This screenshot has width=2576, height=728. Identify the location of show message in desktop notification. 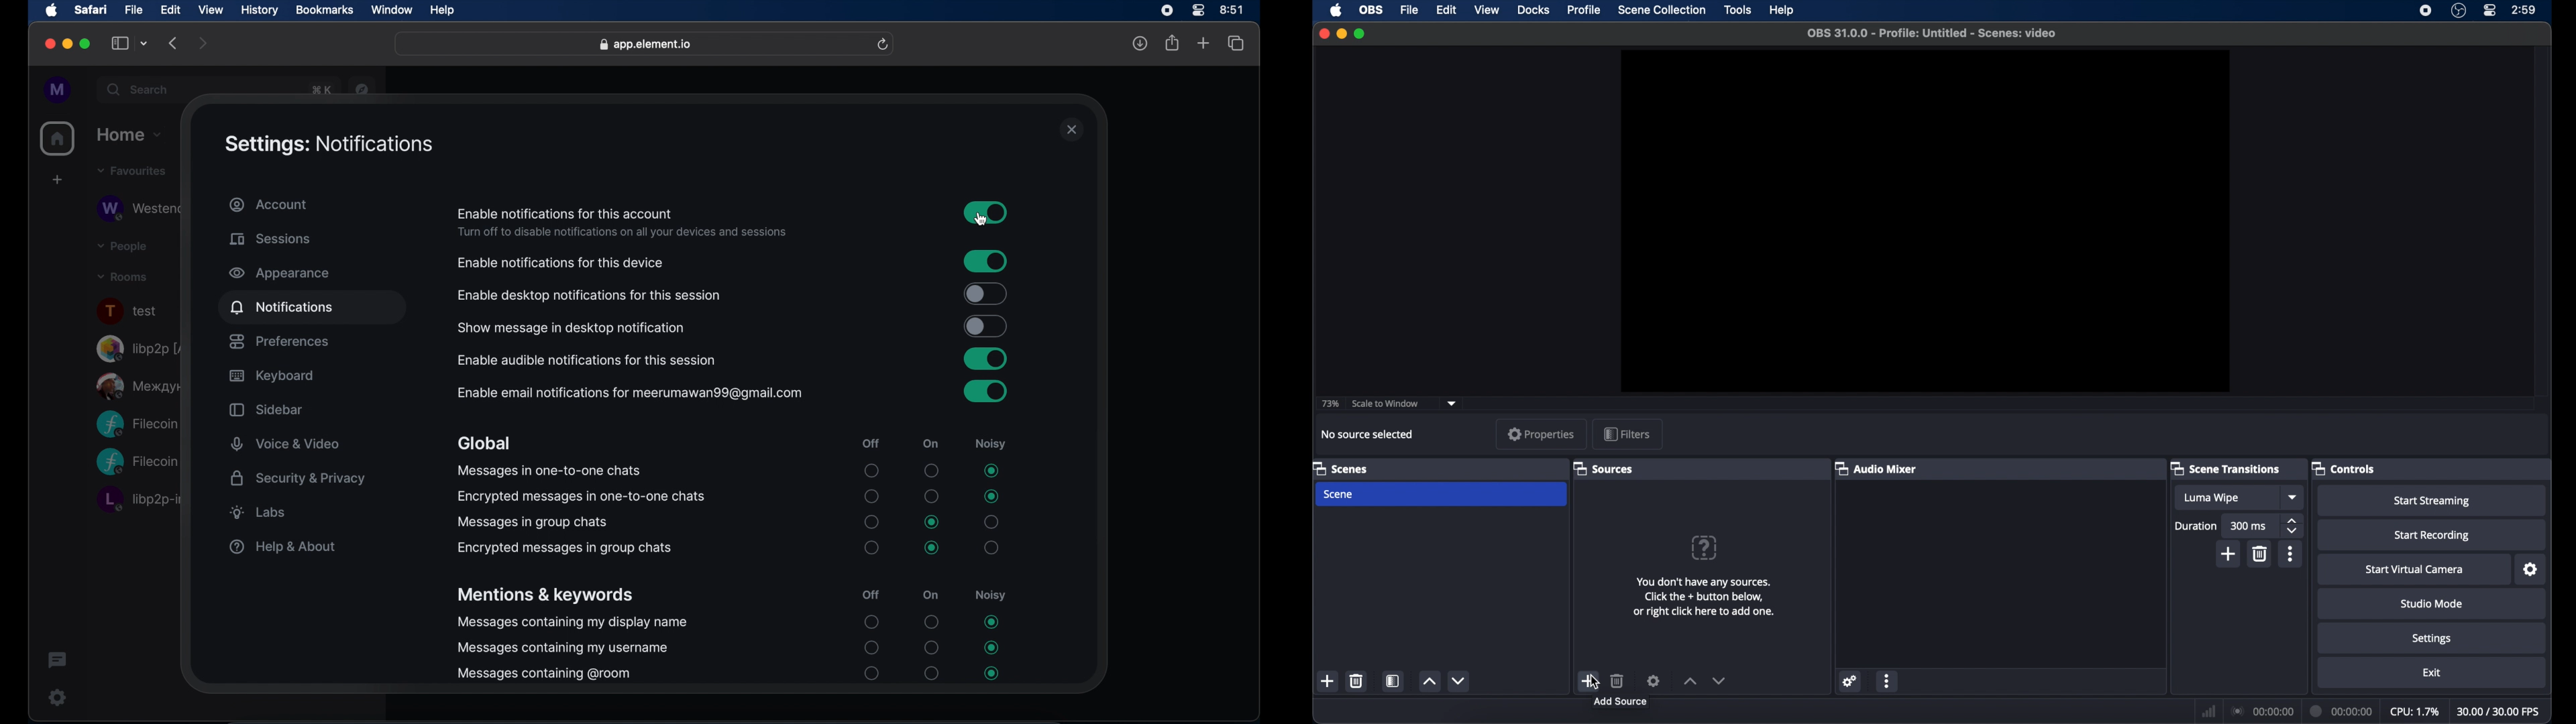
(571, 328).